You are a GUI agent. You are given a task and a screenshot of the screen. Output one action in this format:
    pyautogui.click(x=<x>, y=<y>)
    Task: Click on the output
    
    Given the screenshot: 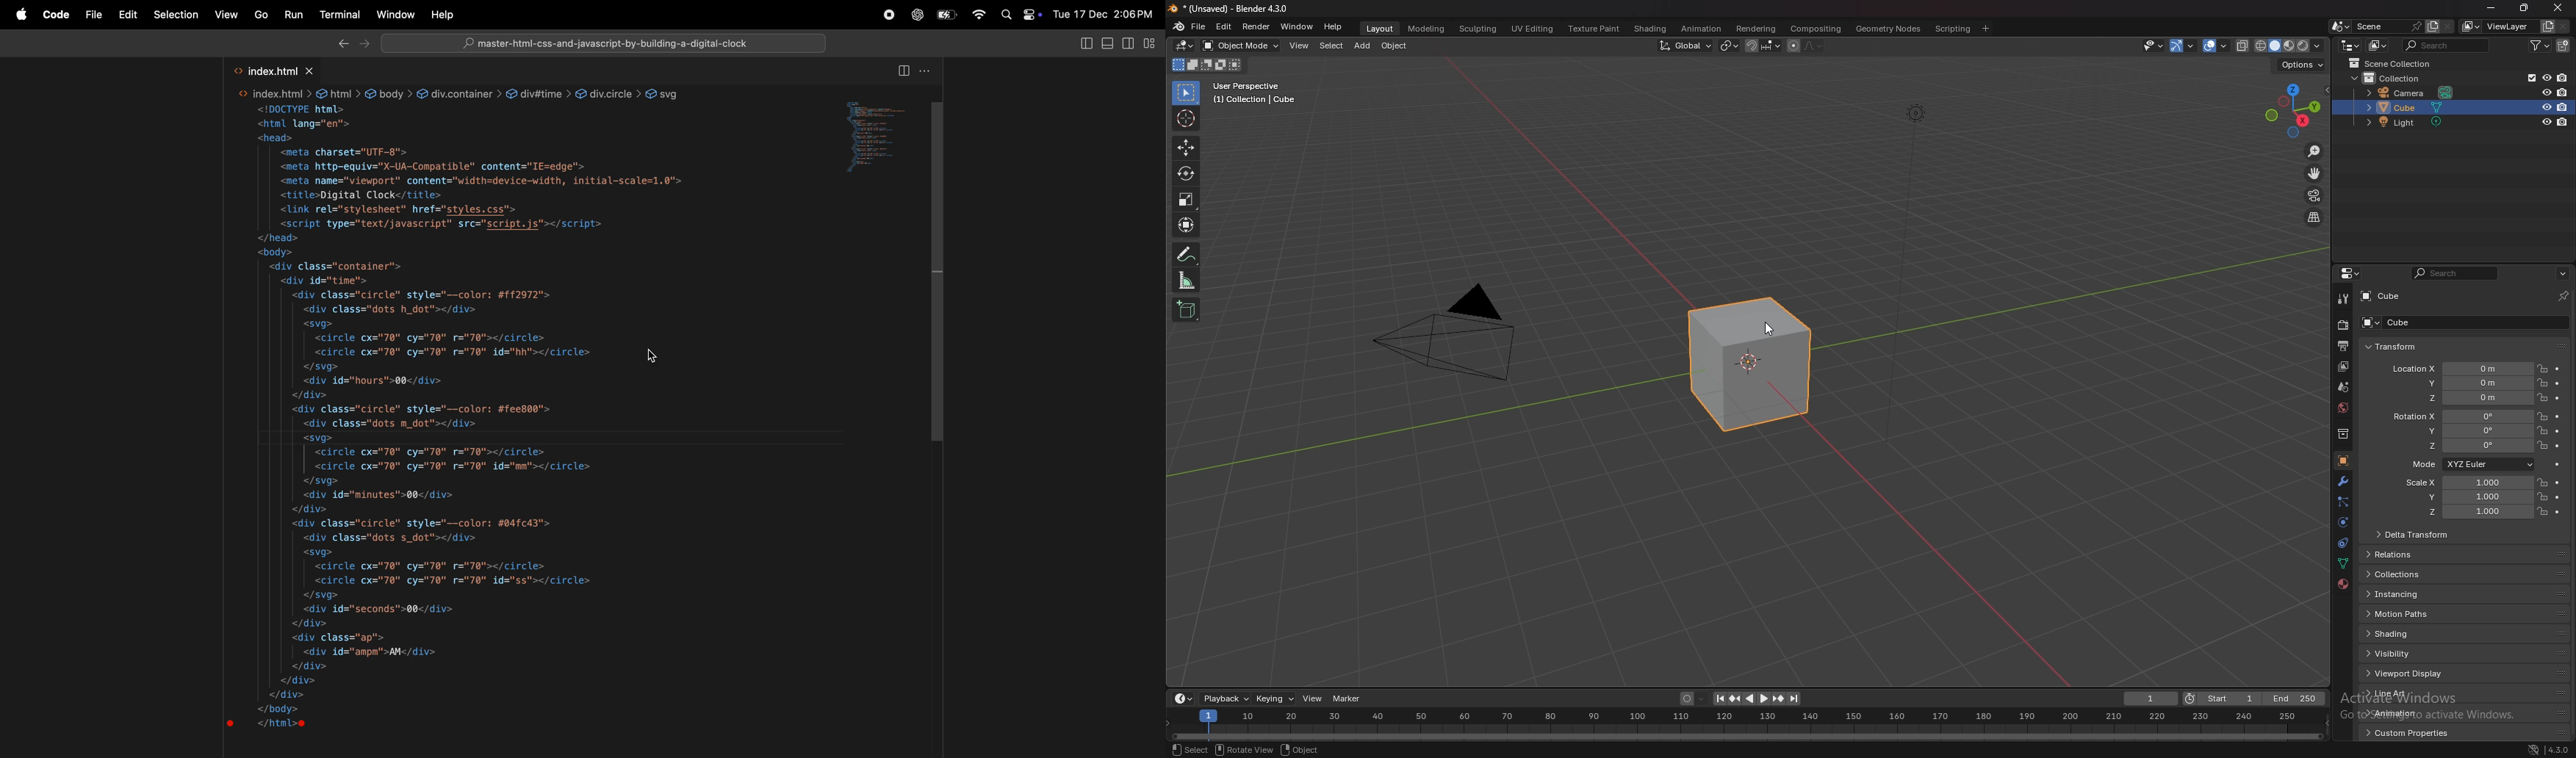 What is the action you would take?
    pyautogui.click(x=2345, y=345)
    